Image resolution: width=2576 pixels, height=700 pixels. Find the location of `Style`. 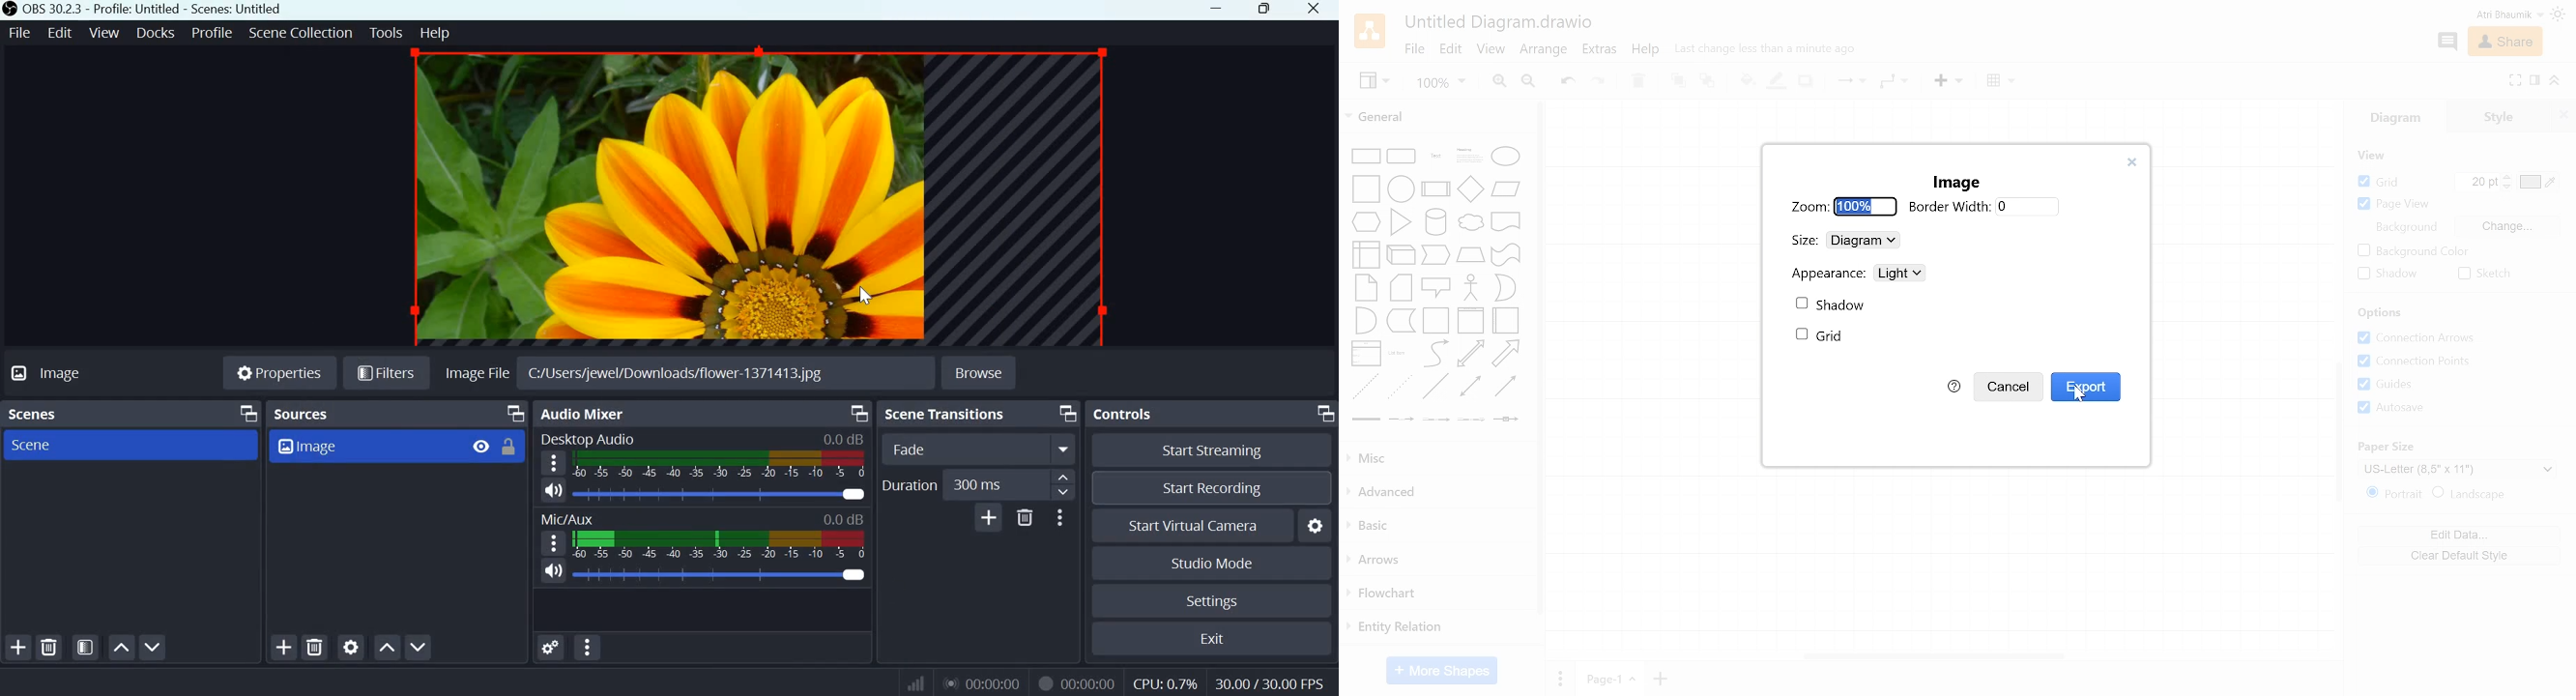

Style is located at coordinates (2491, 116).